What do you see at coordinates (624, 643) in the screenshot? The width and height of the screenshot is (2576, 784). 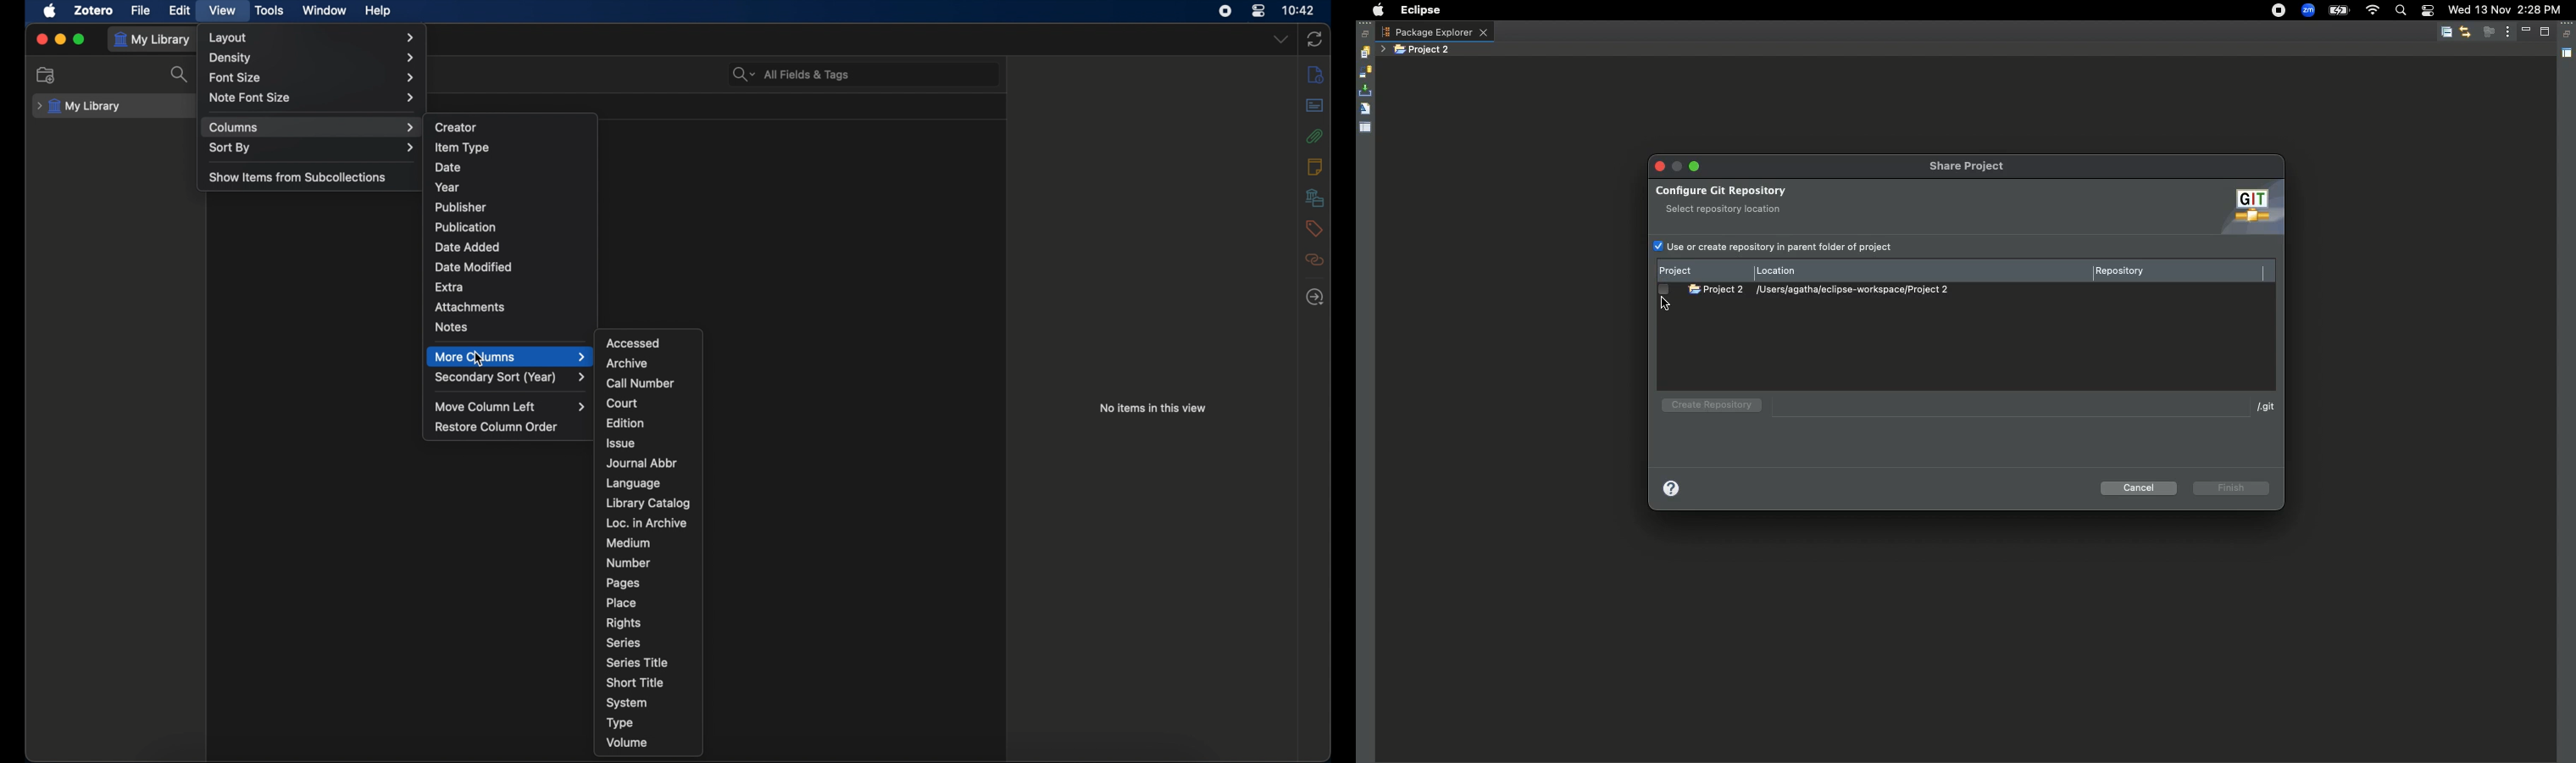 I see `series` at bounding box center [624, 643].